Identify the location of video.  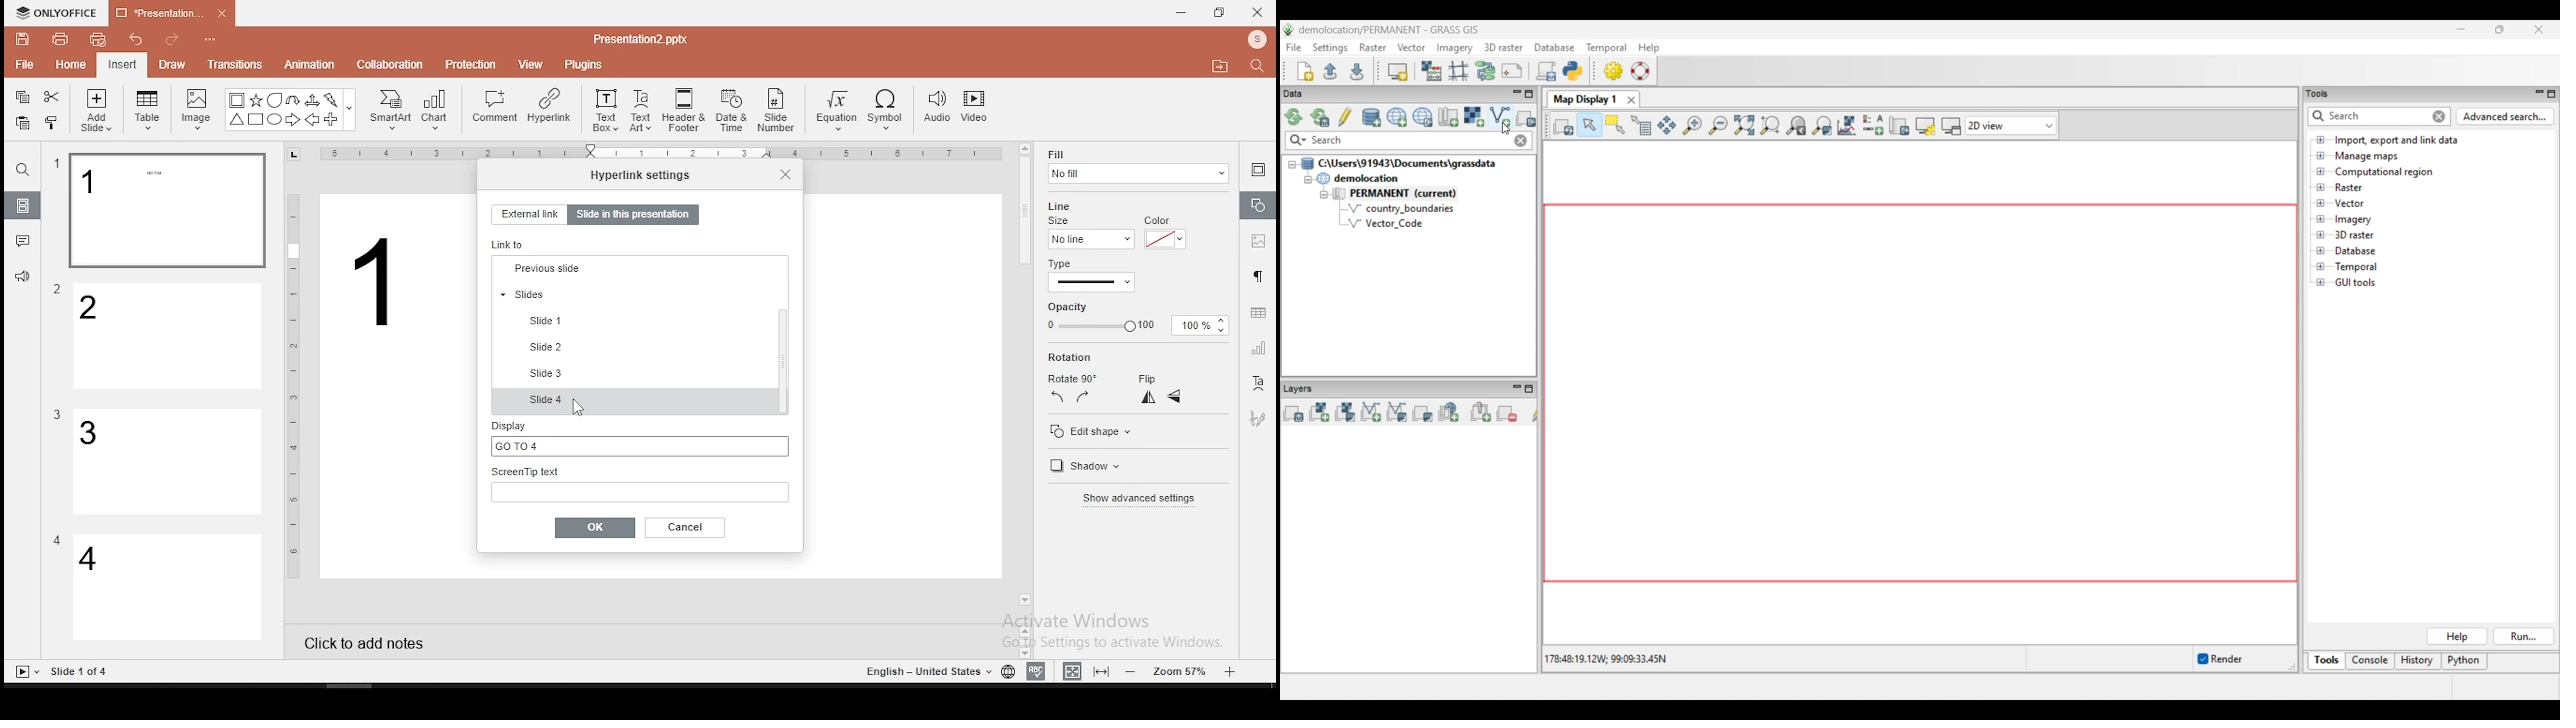
(974, 109).